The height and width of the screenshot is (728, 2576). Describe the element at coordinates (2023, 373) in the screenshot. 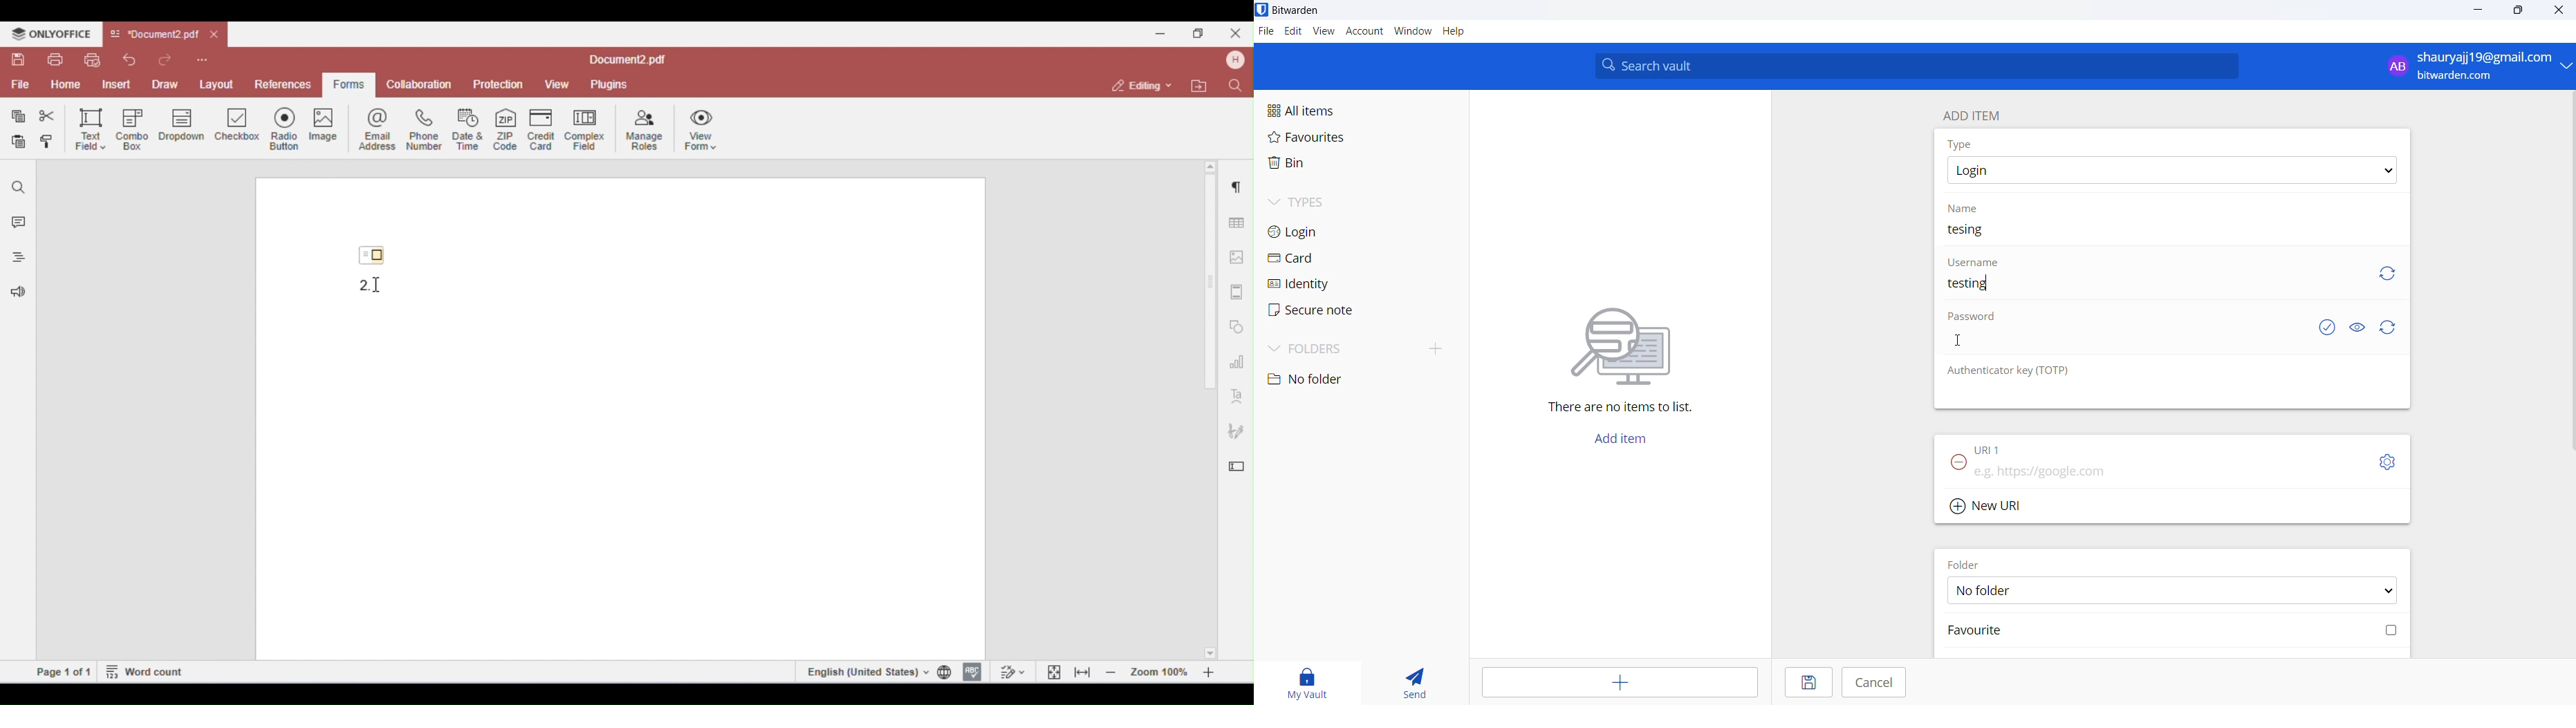

I see `otp heading` at that location.